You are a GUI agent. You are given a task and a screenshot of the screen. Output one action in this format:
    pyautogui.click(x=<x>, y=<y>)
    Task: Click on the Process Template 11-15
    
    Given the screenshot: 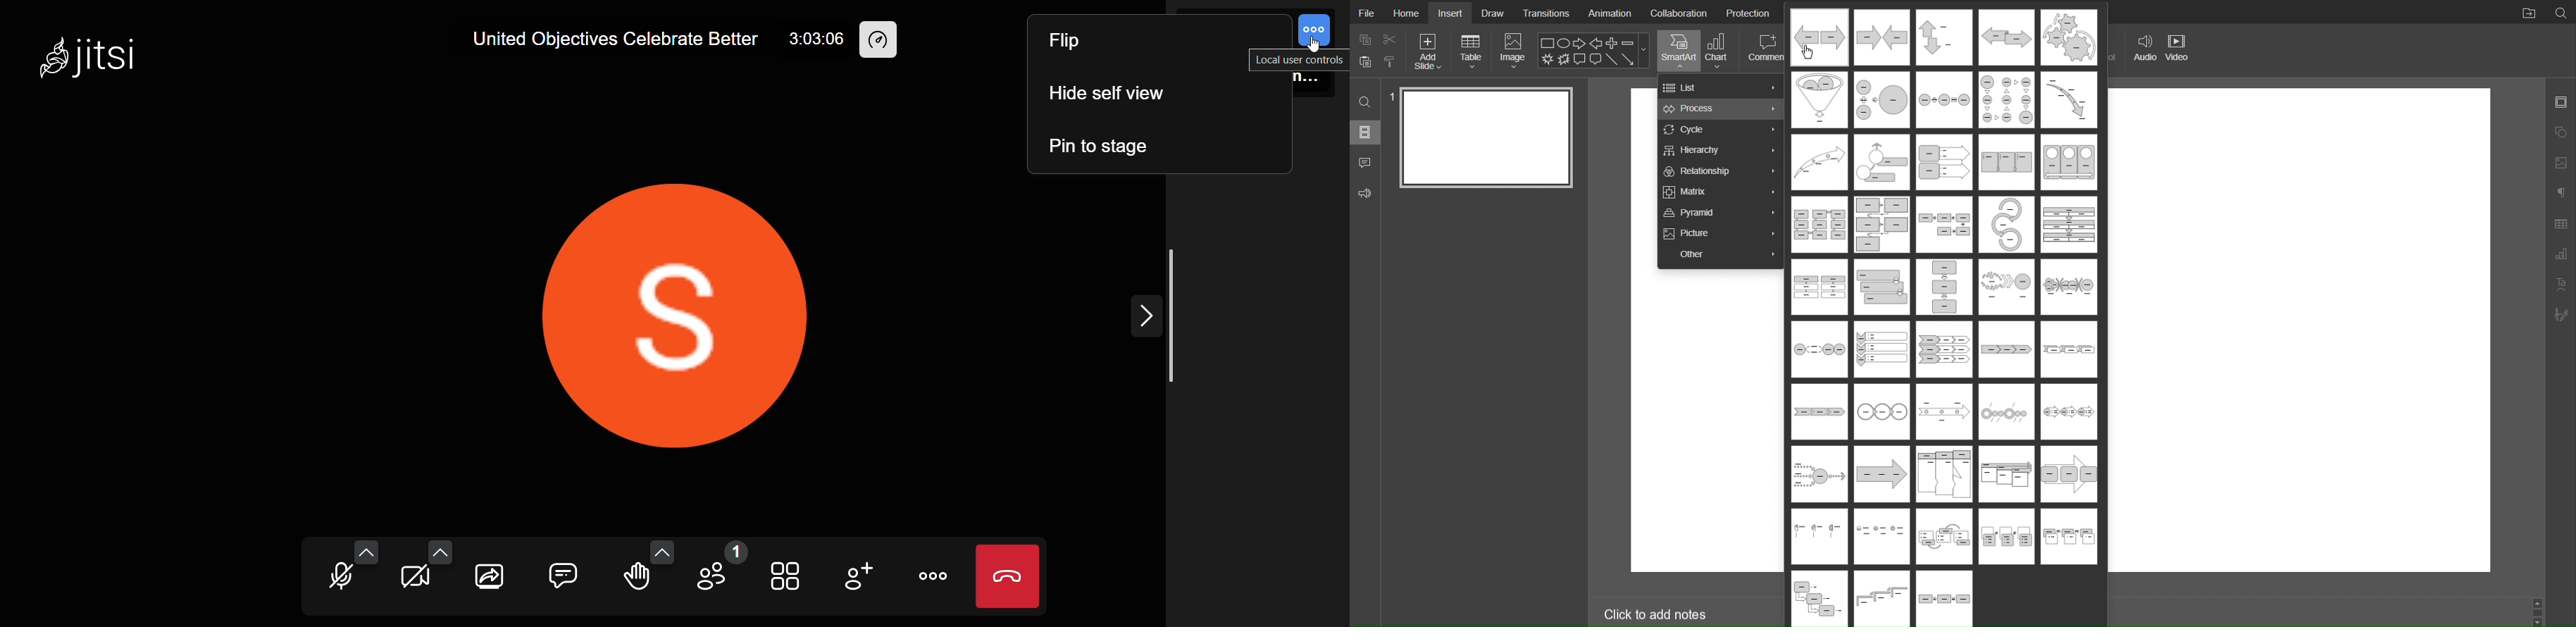 What is the action you would take?
    pyautogui.click(x=1943, y=162)
    